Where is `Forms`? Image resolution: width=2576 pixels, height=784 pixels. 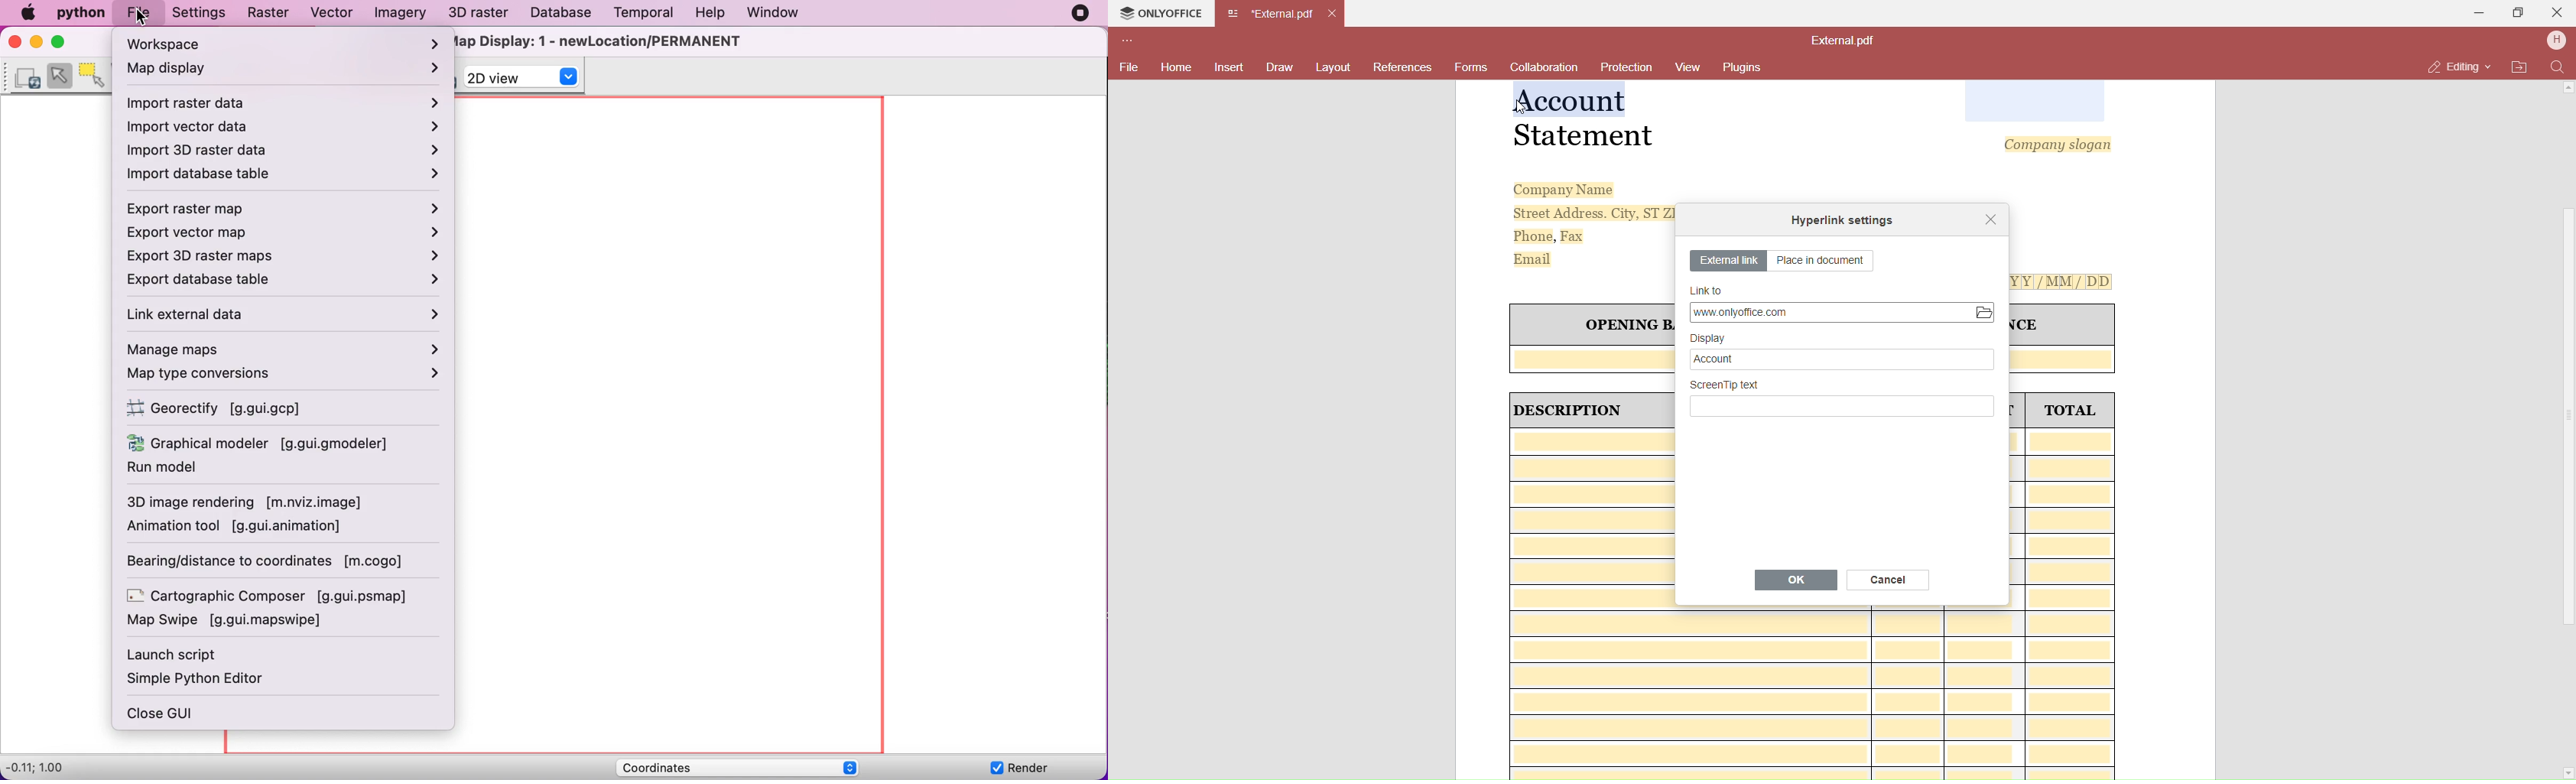
Forms is located at coordinates (1471, 66).